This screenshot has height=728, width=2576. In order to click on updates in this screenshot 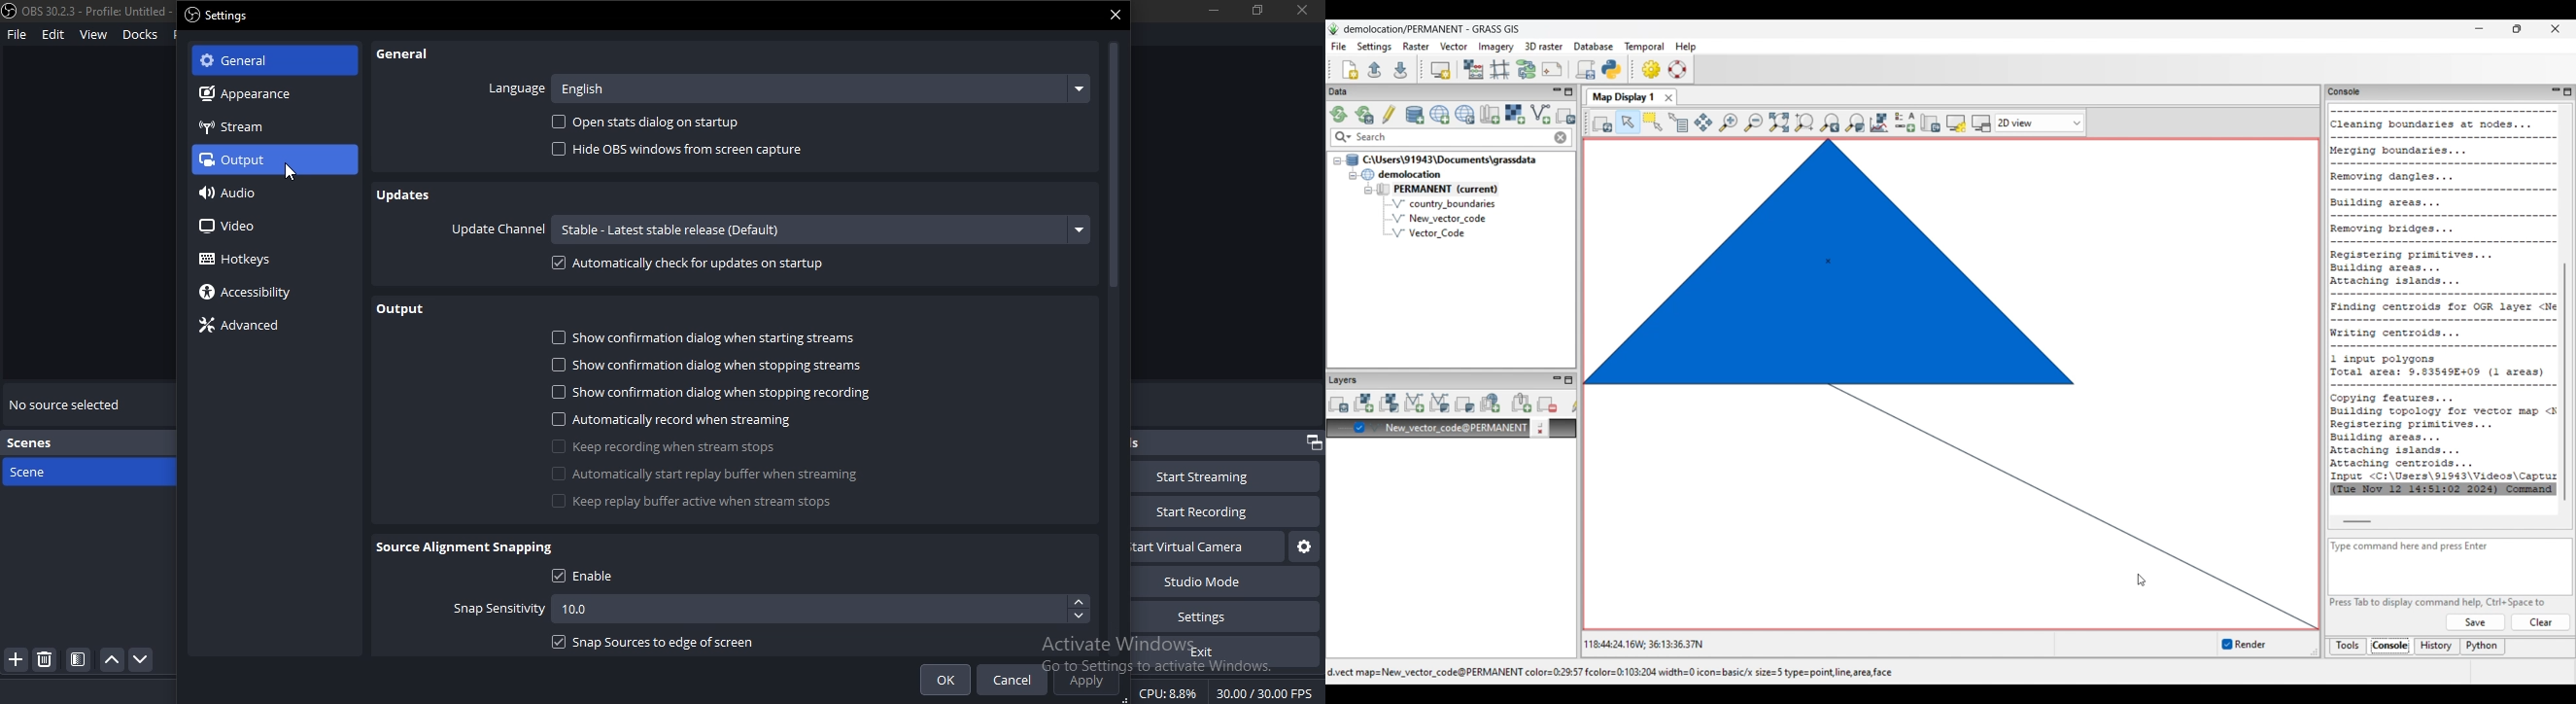, I will do `click(410, 194)`.